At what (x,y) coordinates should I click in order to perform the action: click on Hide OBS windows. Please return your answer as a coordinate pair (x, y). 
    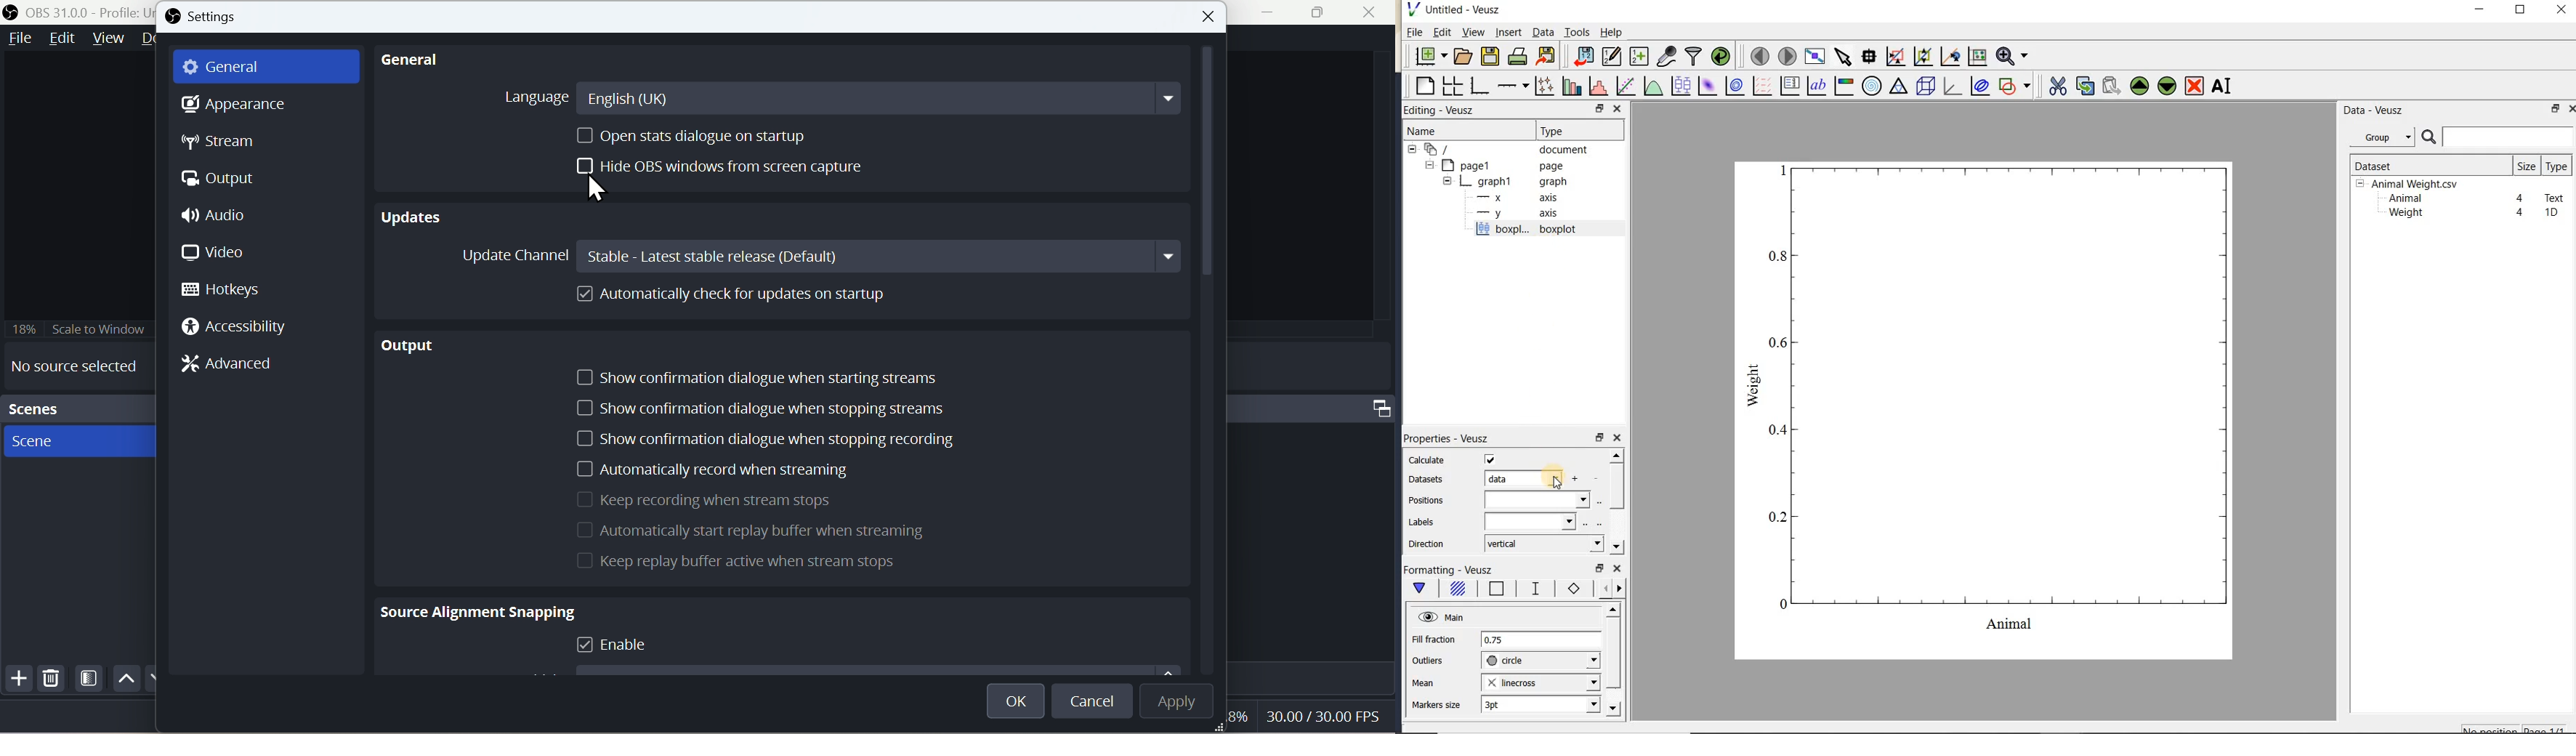
    Looking at the image, I should click on (719, 171).